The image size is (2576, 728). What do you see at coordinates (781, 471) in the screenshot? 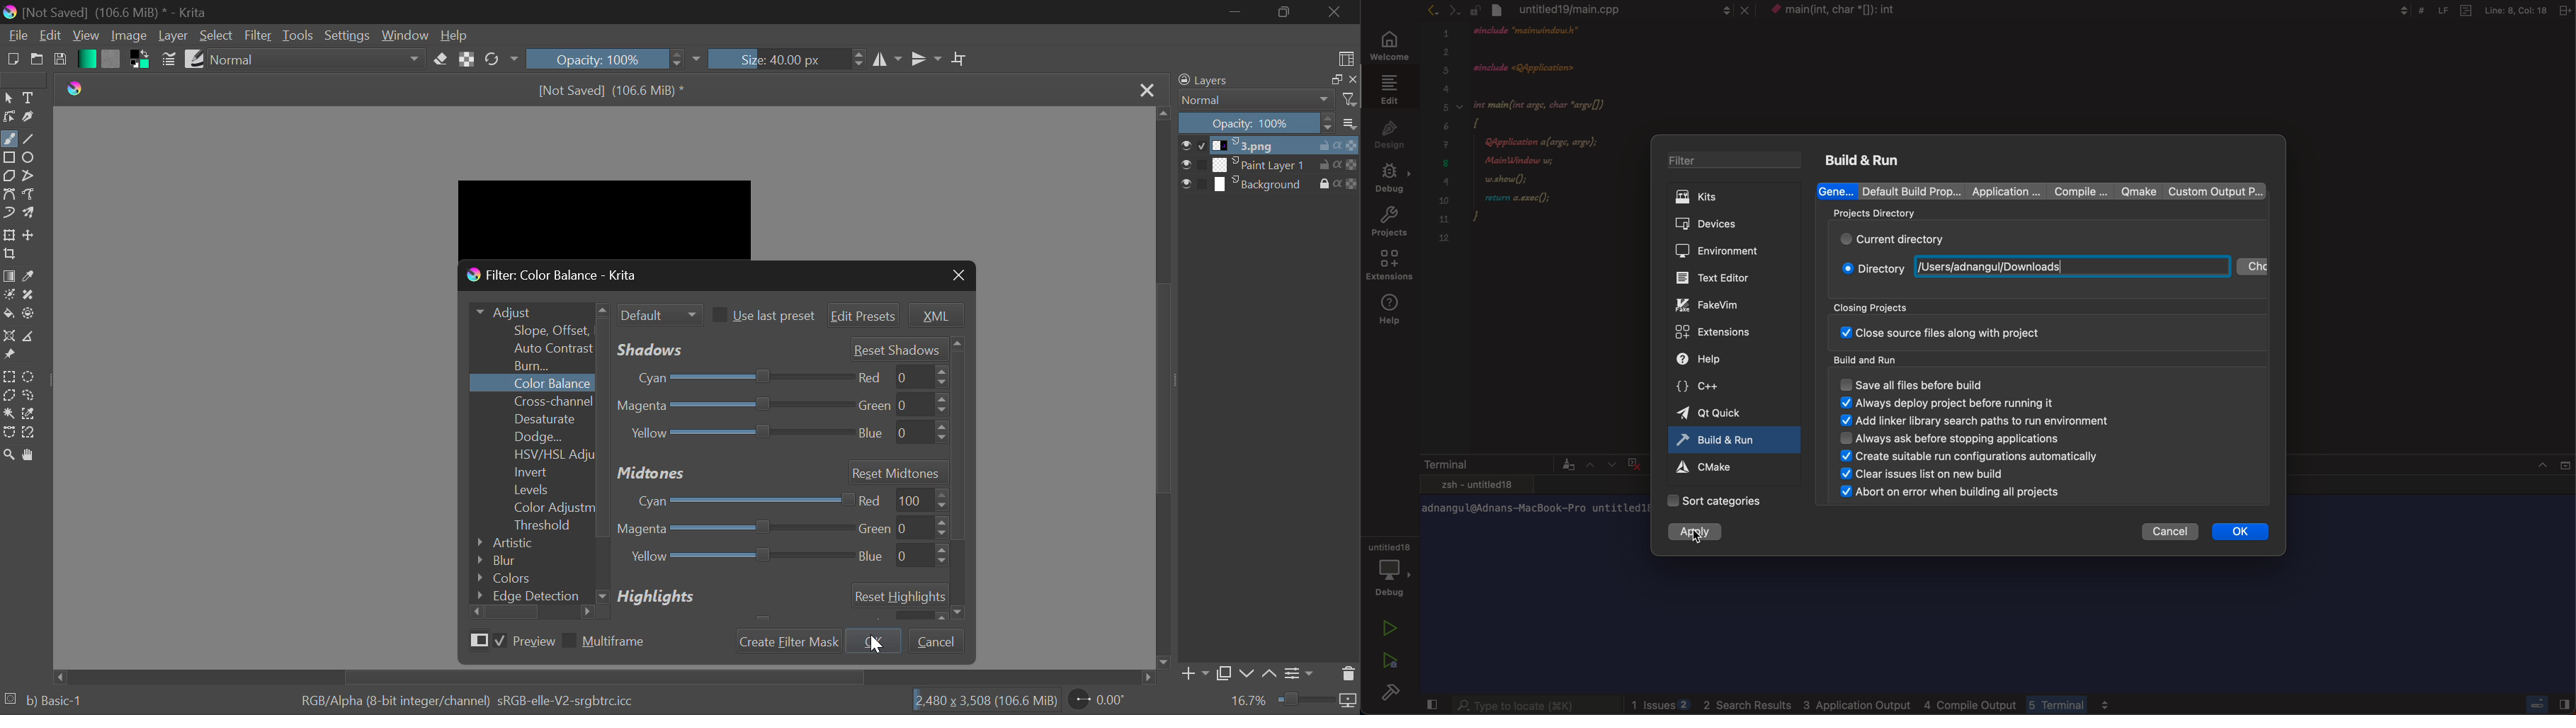
I see `Midtones Section Header` at bounding box center [781, 471].